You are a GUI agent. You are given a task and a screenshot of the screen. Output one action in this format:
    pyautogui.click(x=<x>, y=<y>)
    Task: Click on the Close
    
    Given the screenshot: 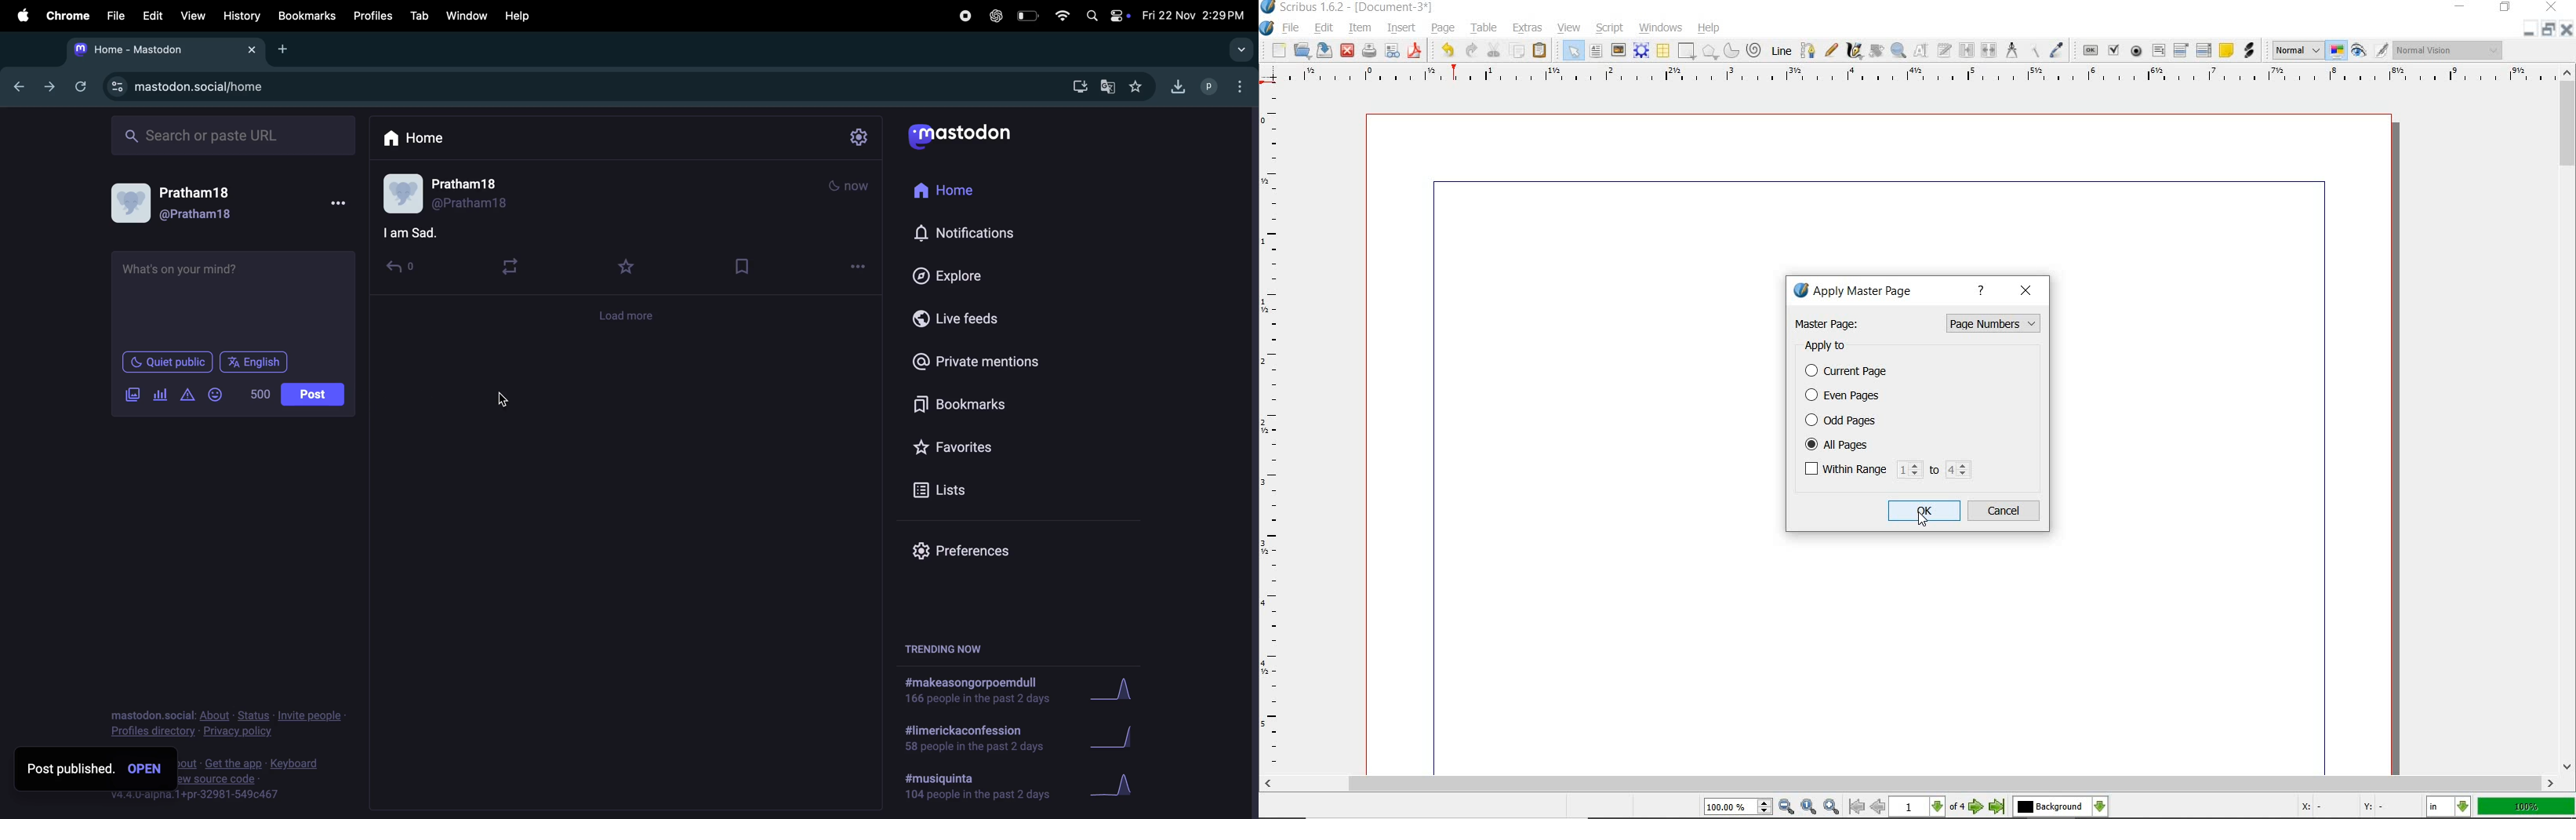 What is the action you would take?
    pyautogui.click(x=2568, y=31)
    